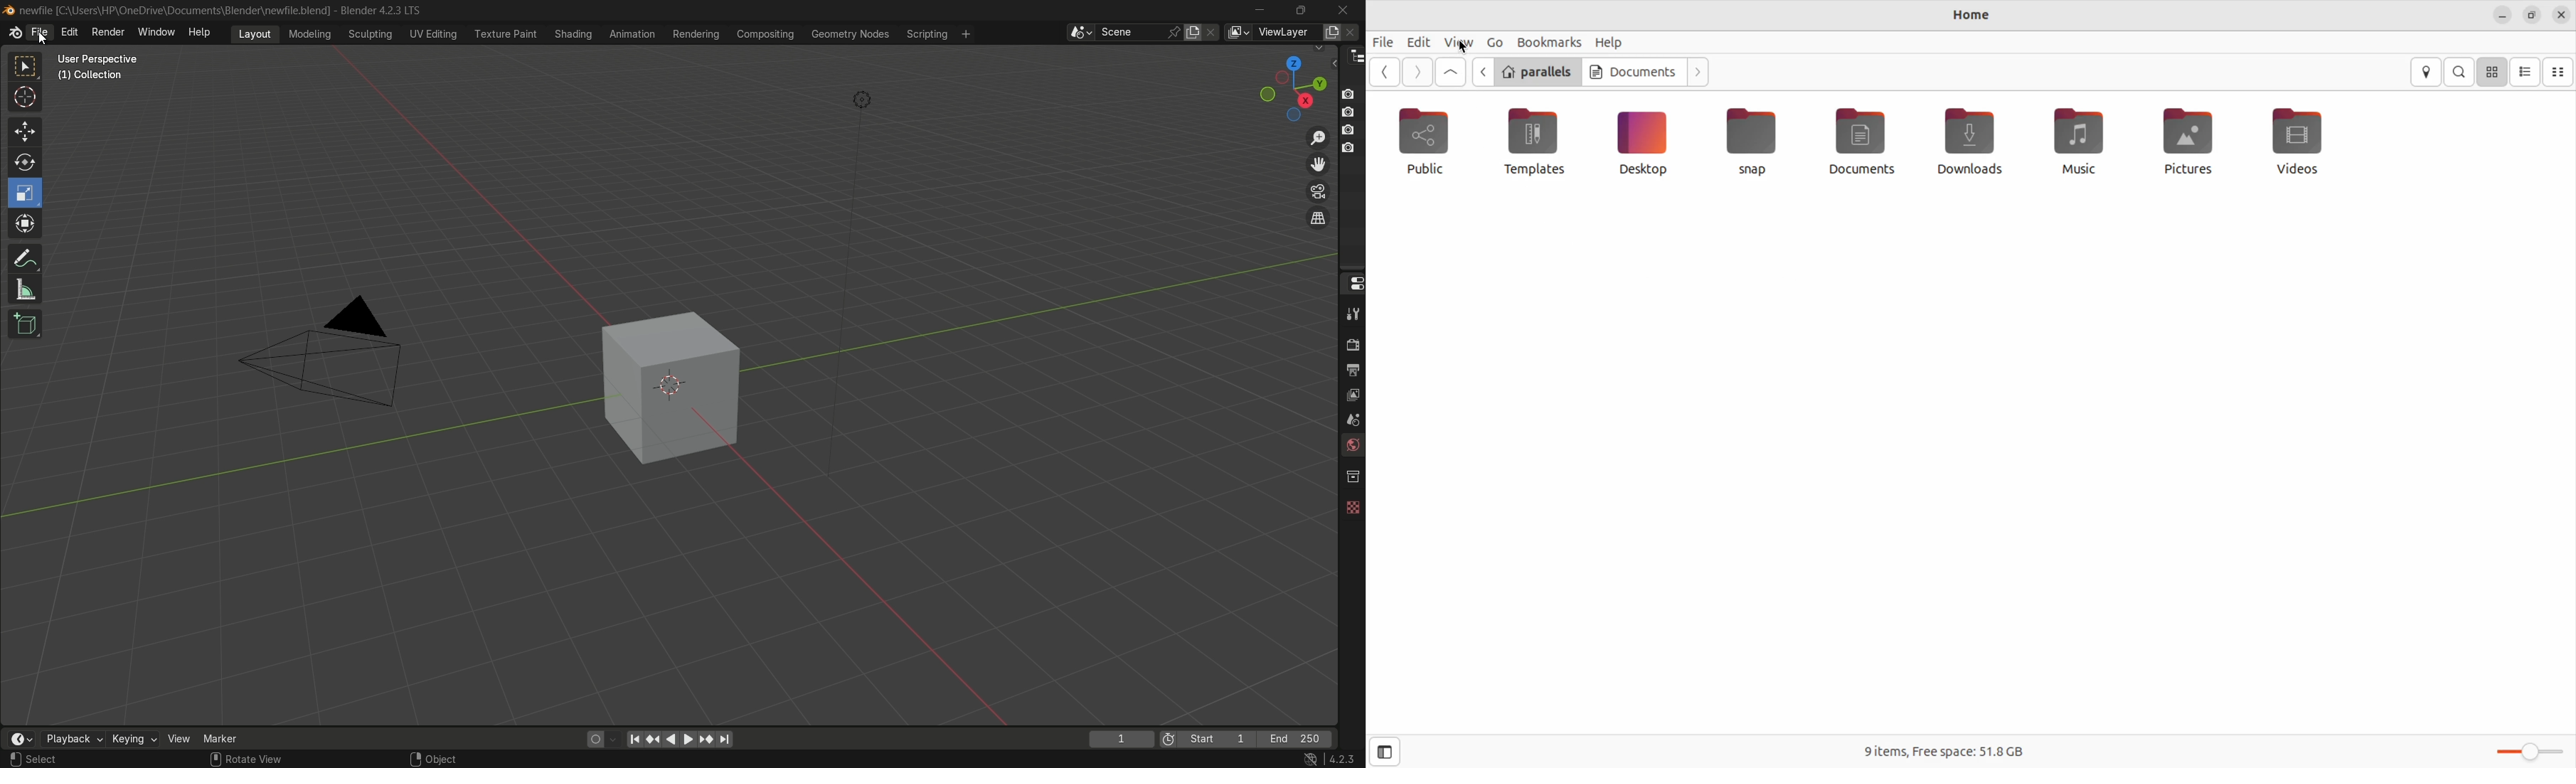 The image size is (2576, 784). Describe the element at coordinates (1456, 42) in the screenshot. I see `view` at that location.